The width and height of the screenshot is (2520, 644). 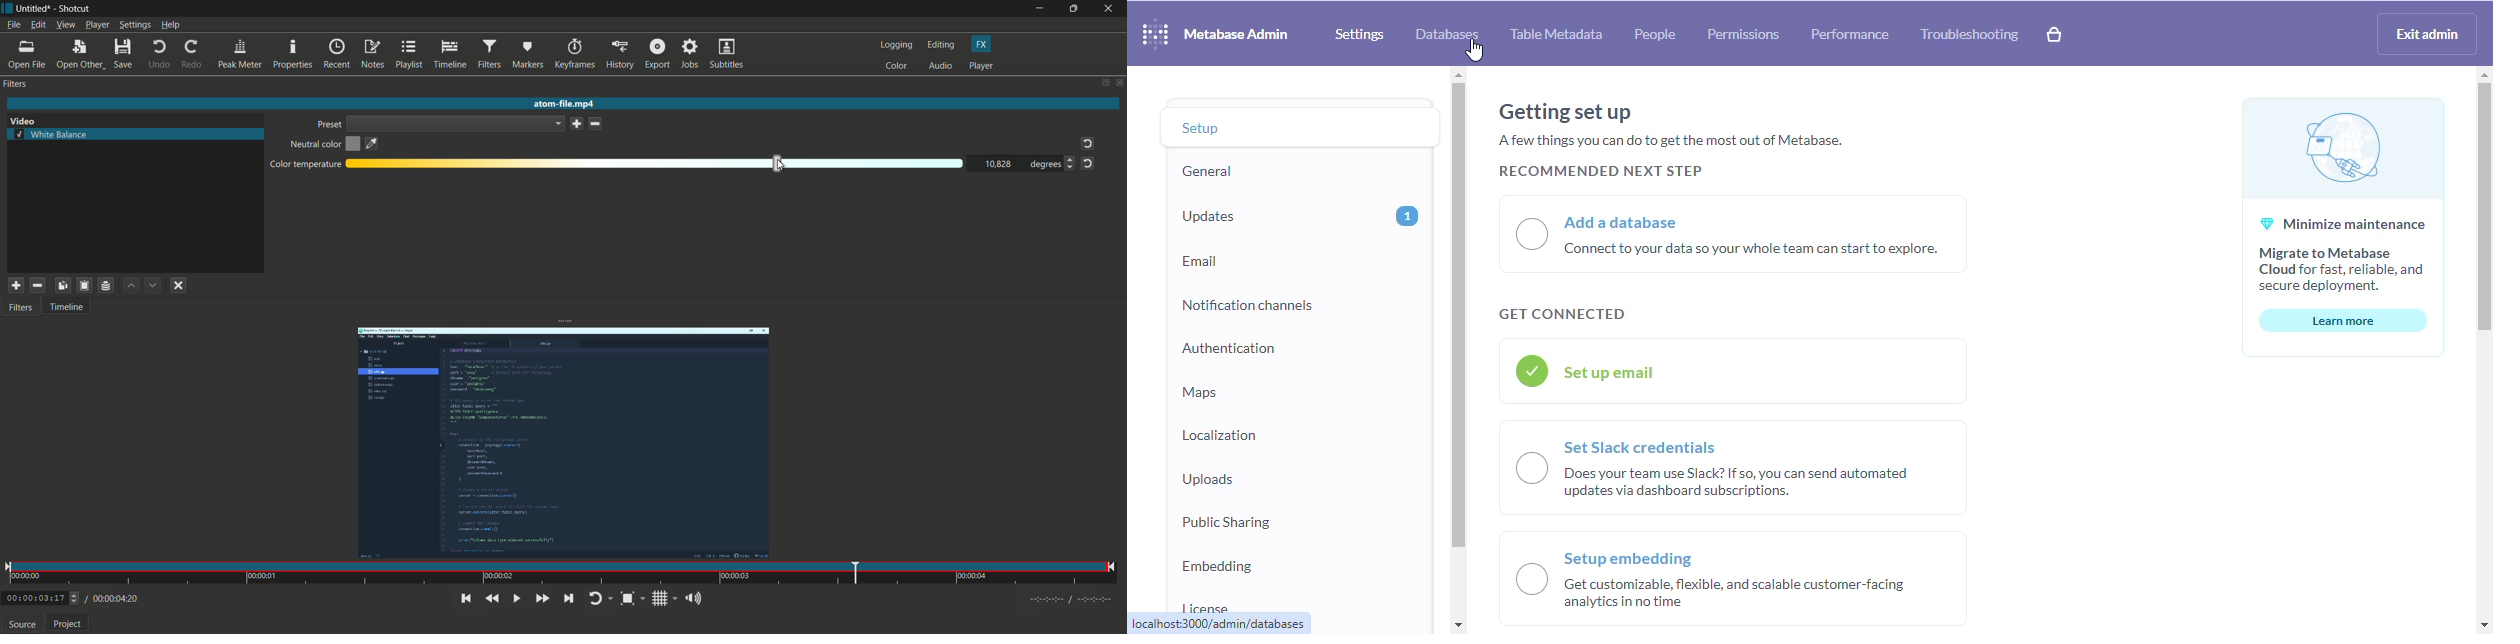 I want to click on toggle player looping, so click(x=601, y=599).